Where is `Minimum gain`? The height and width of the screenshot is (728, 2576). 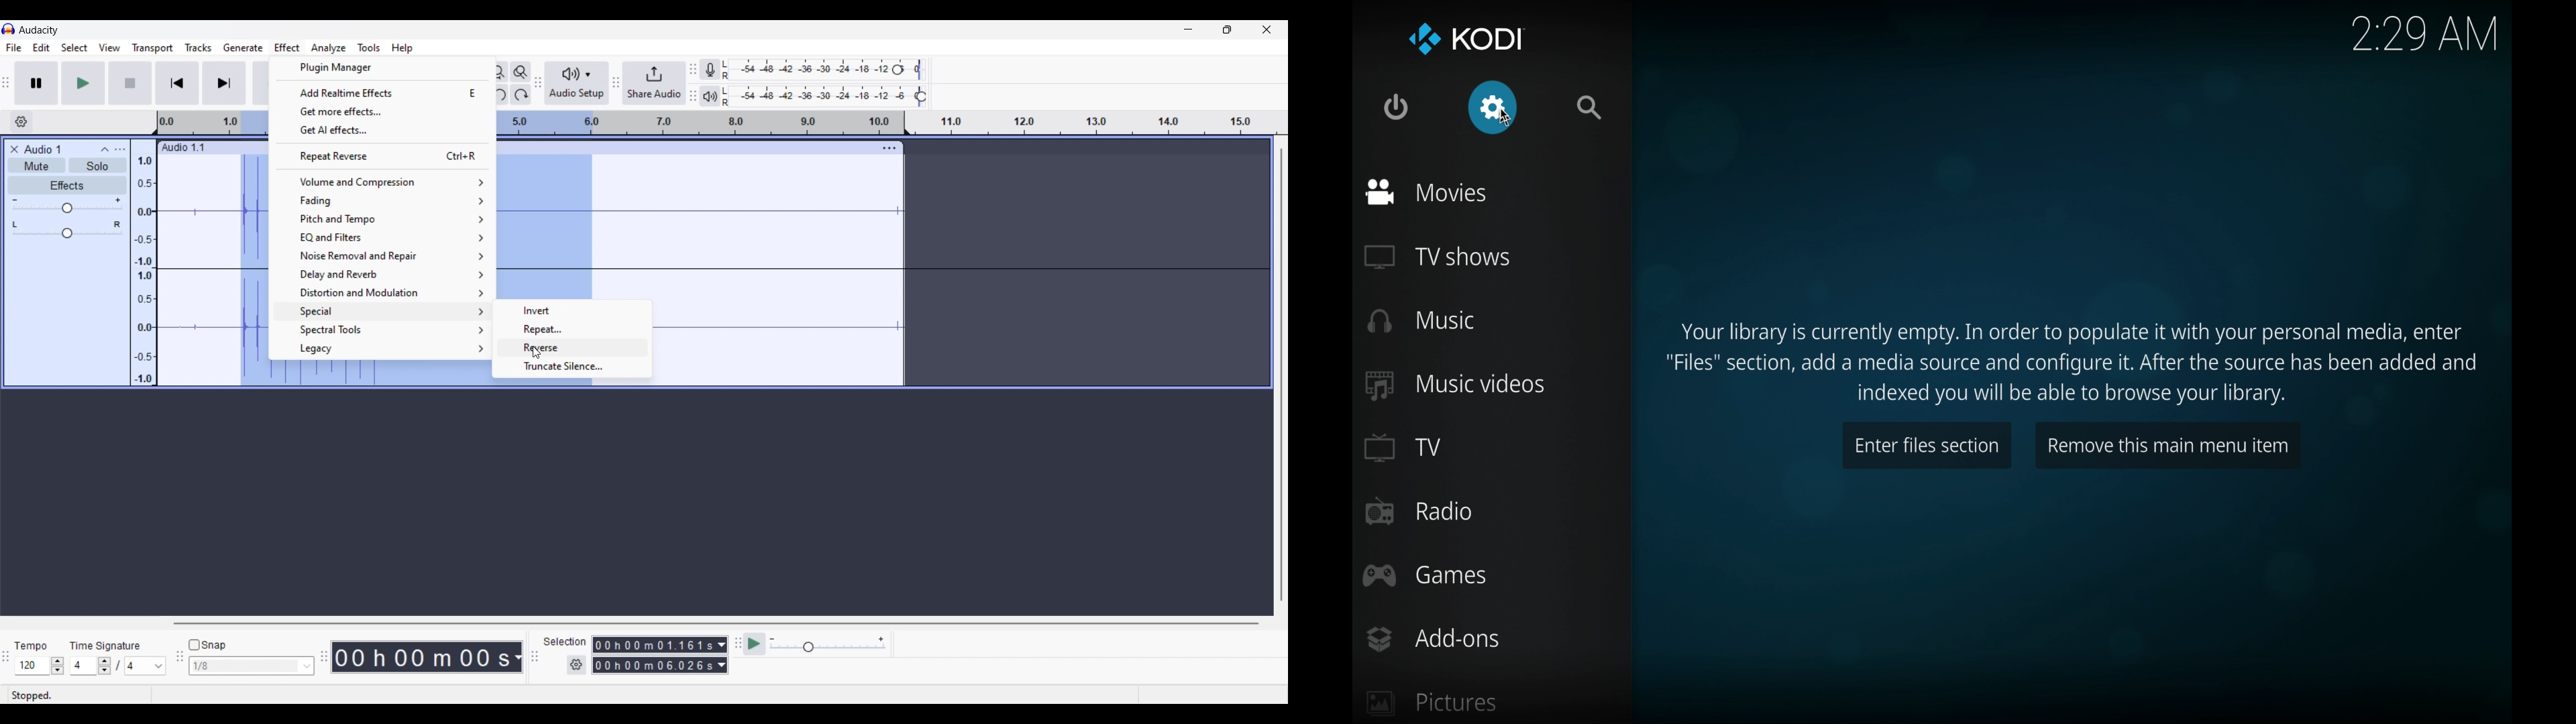 Minimum gain is located at coordinates (14, 200).